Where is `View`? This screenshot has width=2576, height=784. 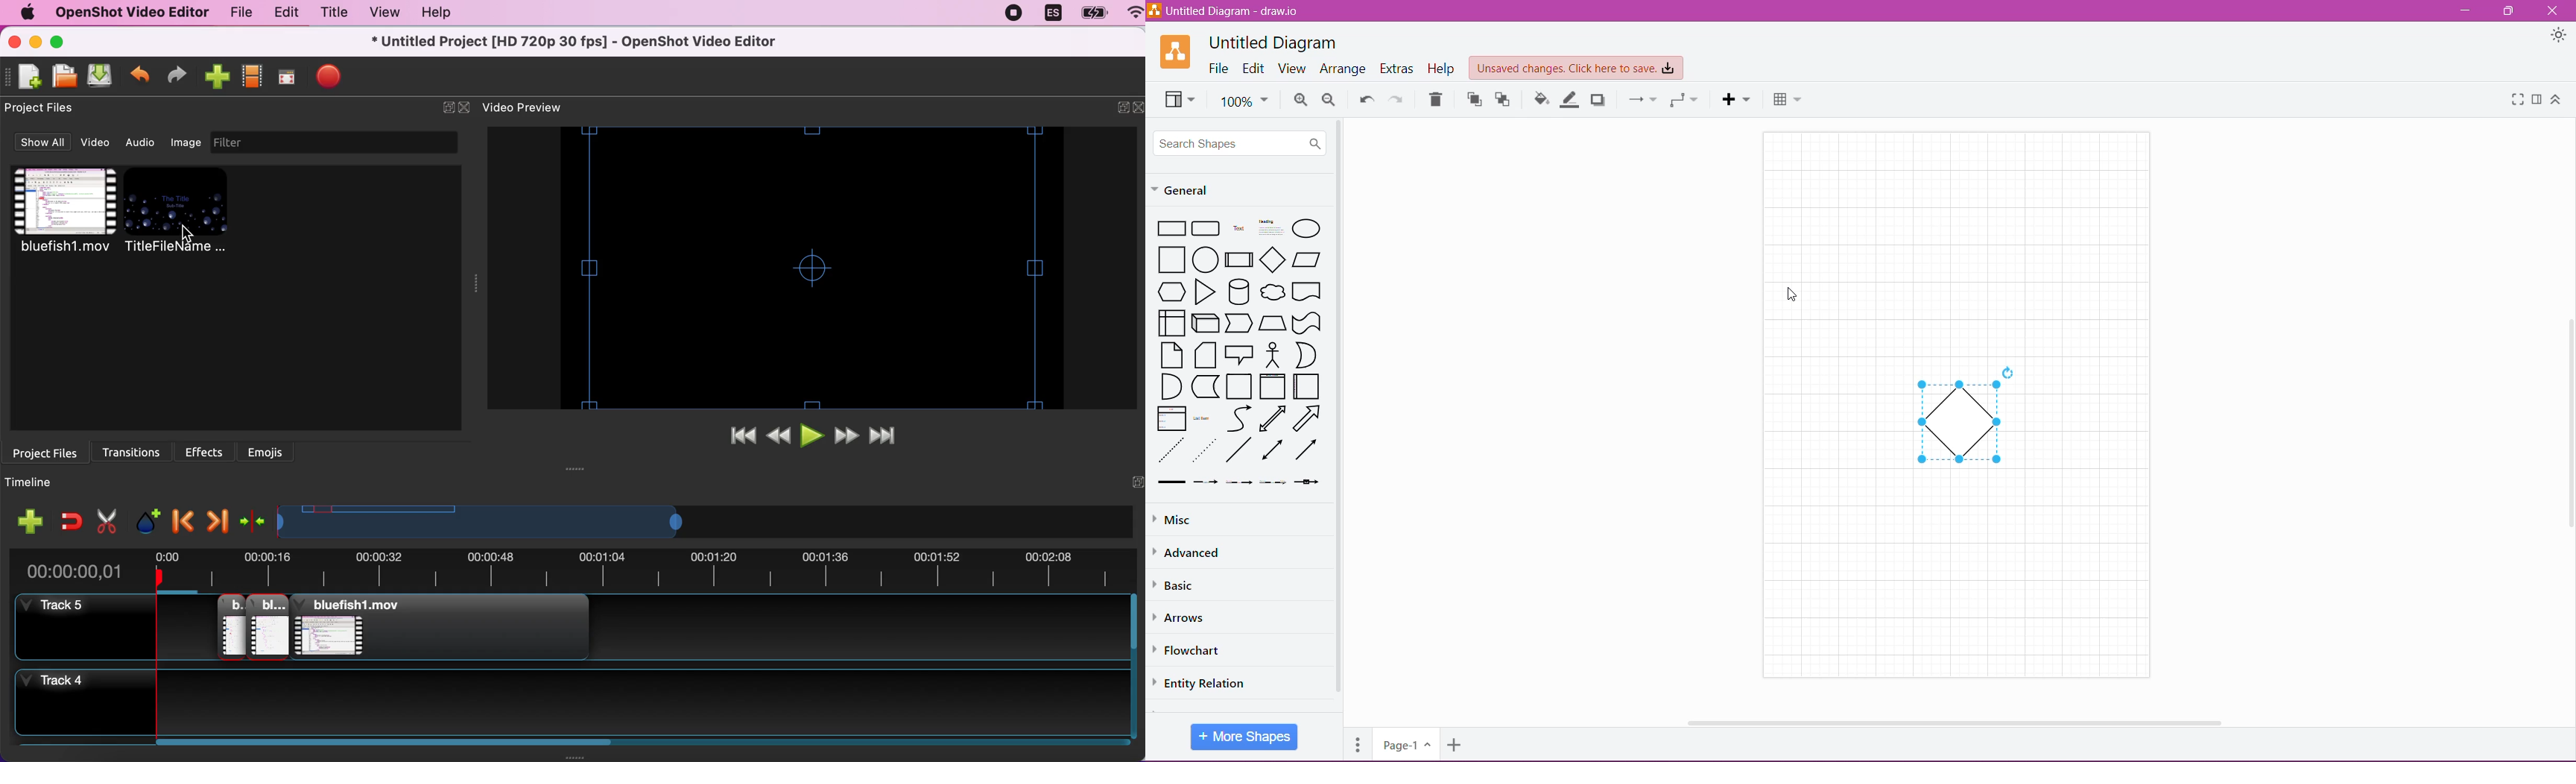 View is located at coordinates (1294, 69).